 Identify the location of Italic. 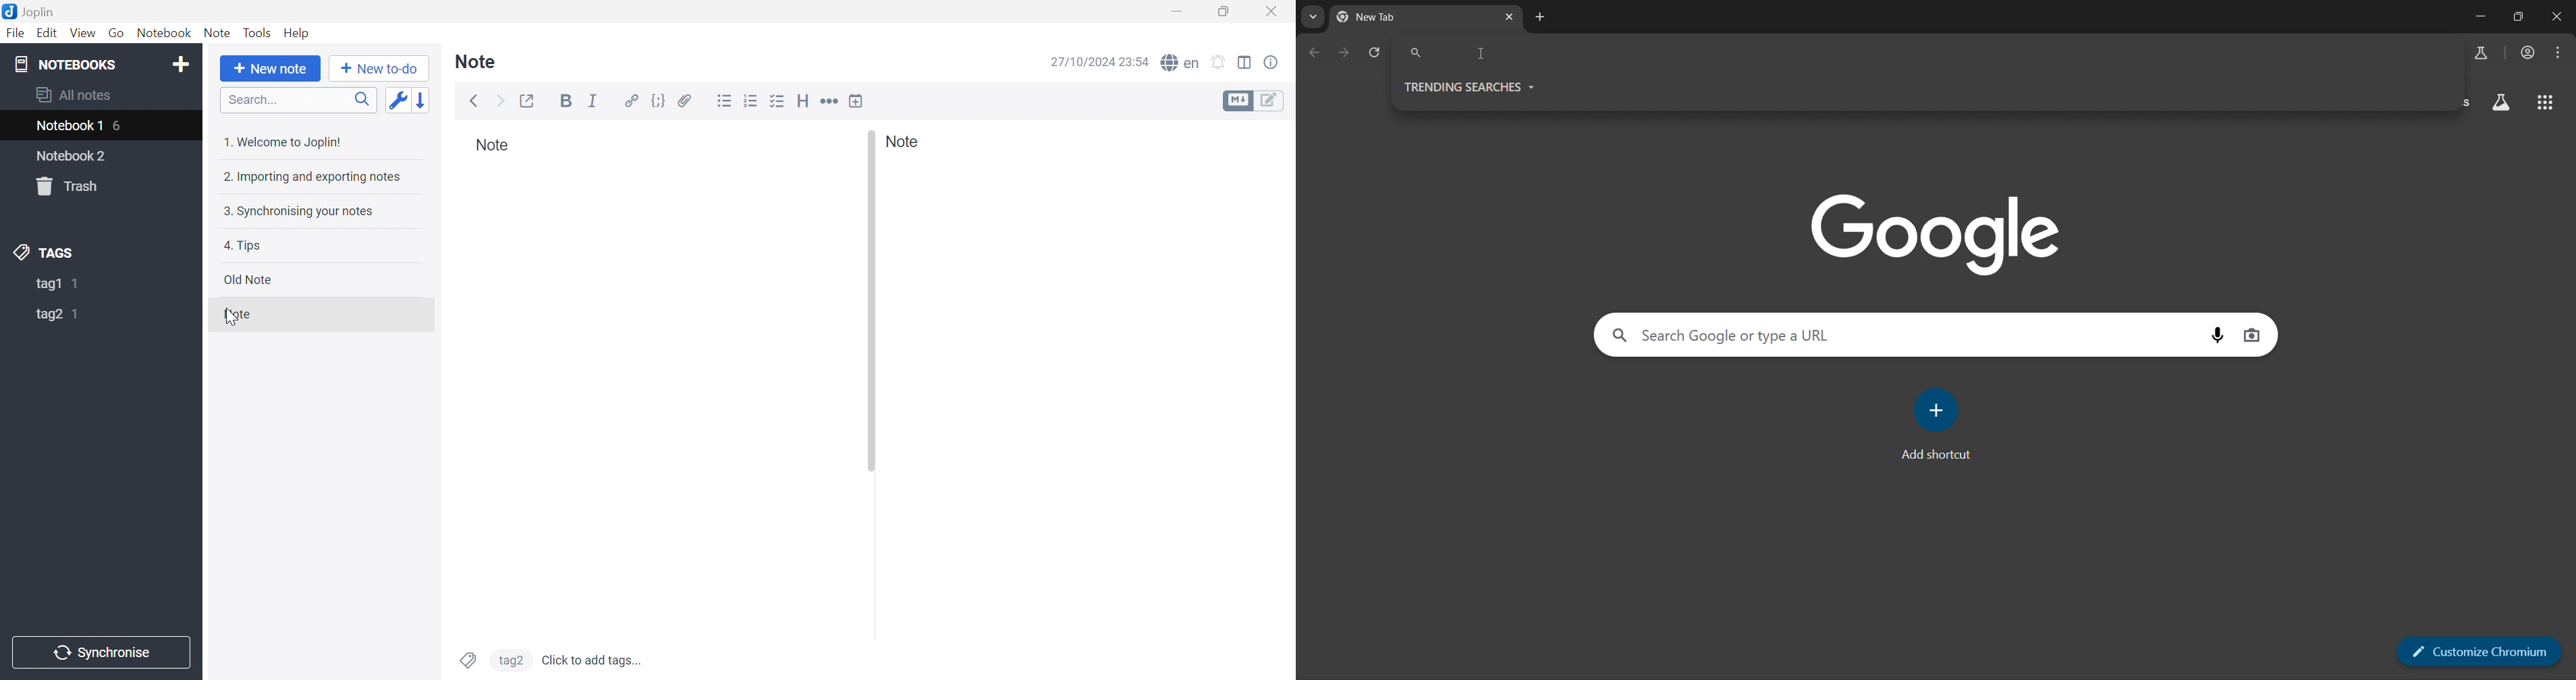
(593, 101).